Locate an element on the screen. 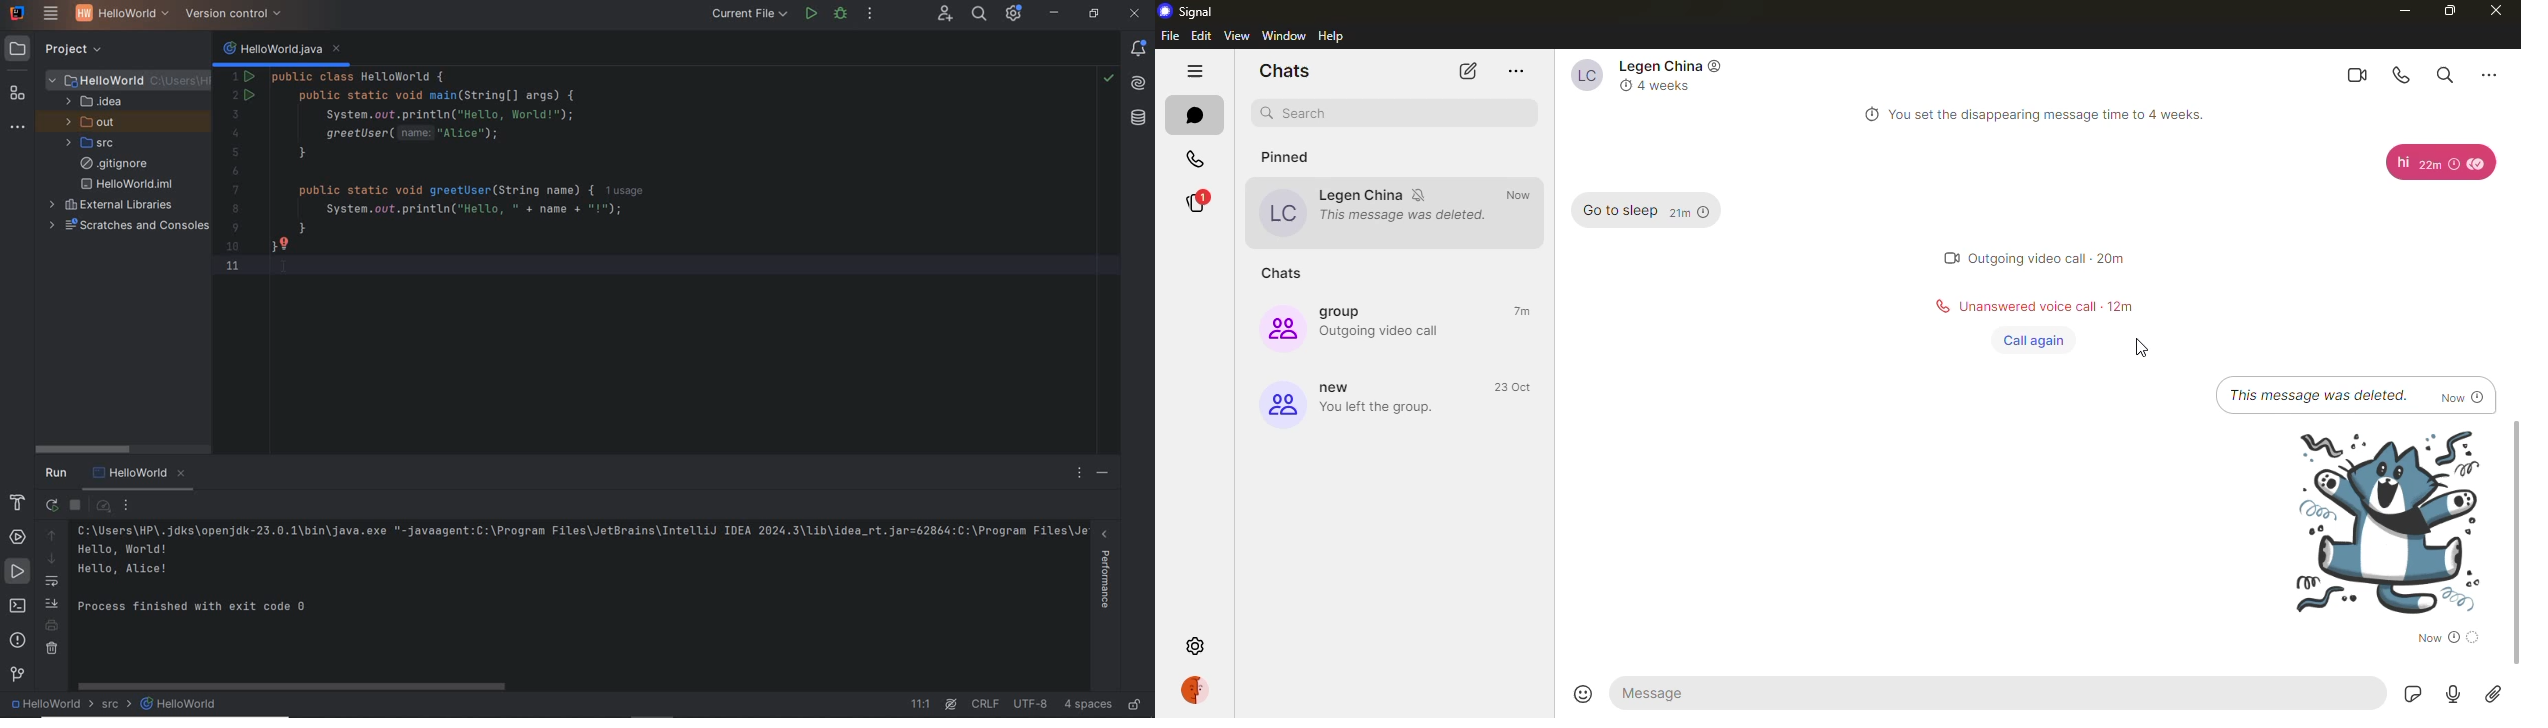  group is located at coordinates (1347, 311).